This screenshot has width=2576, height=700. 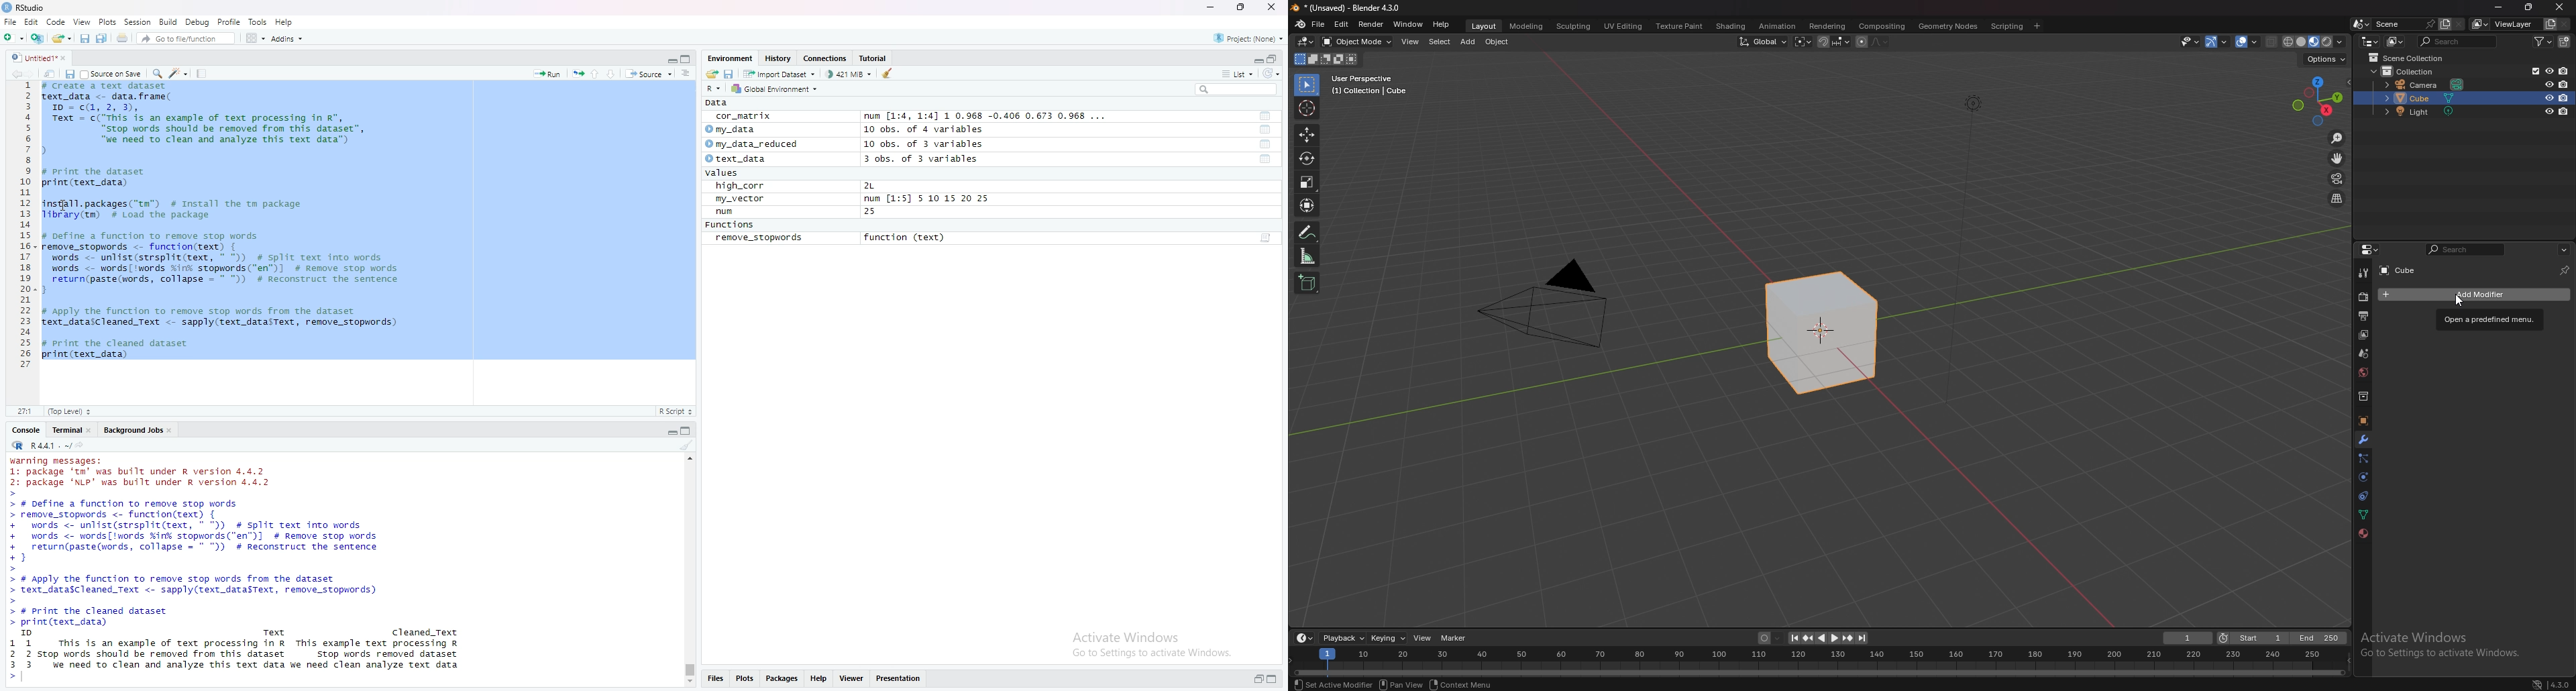 What do you see at coordinates (780, 74) in the screenshot?
I see `import dataset` at bounding box center [780, 74].